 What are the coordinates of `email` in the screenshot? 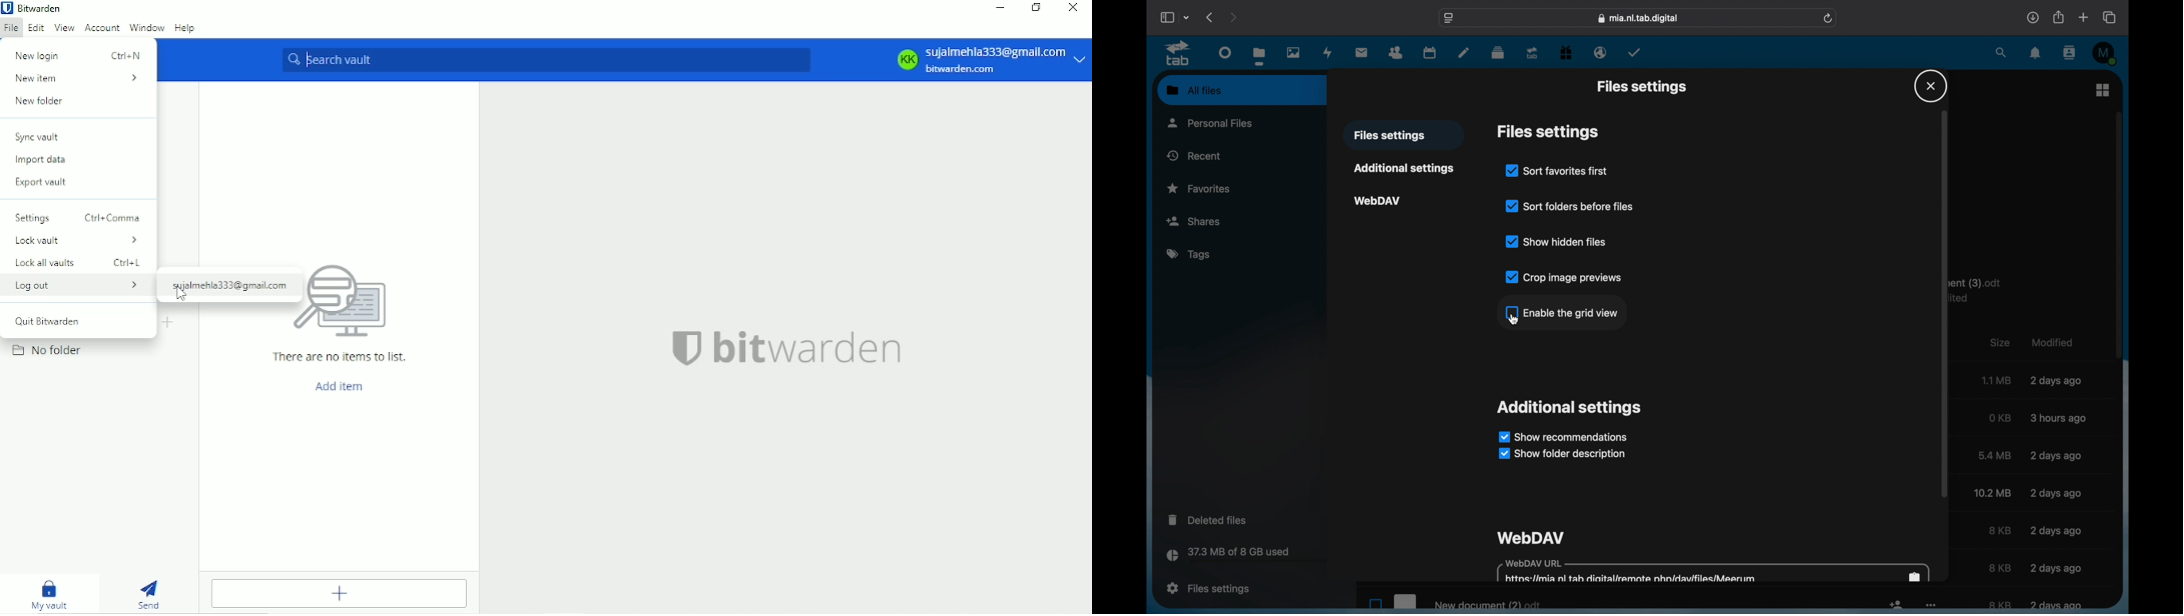 It's located at (1600, 53).